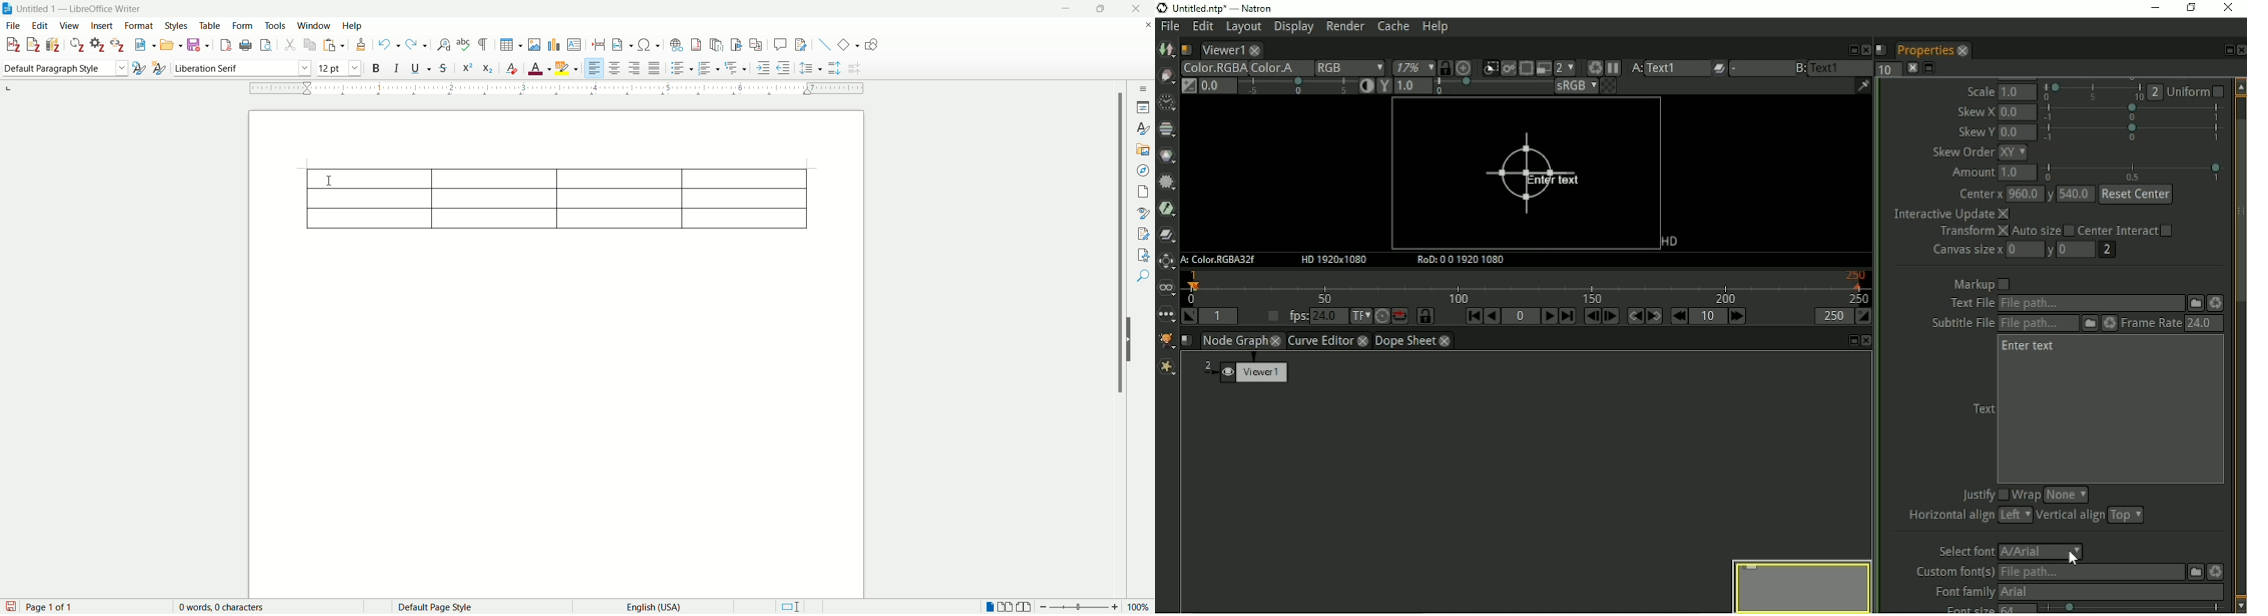 Image resolution: width=2268 pixels, height=616 pixels. What do you see at coordinates (442, 45) in the screenshot?
I see `find and replace` at bounding box center [442, 45].